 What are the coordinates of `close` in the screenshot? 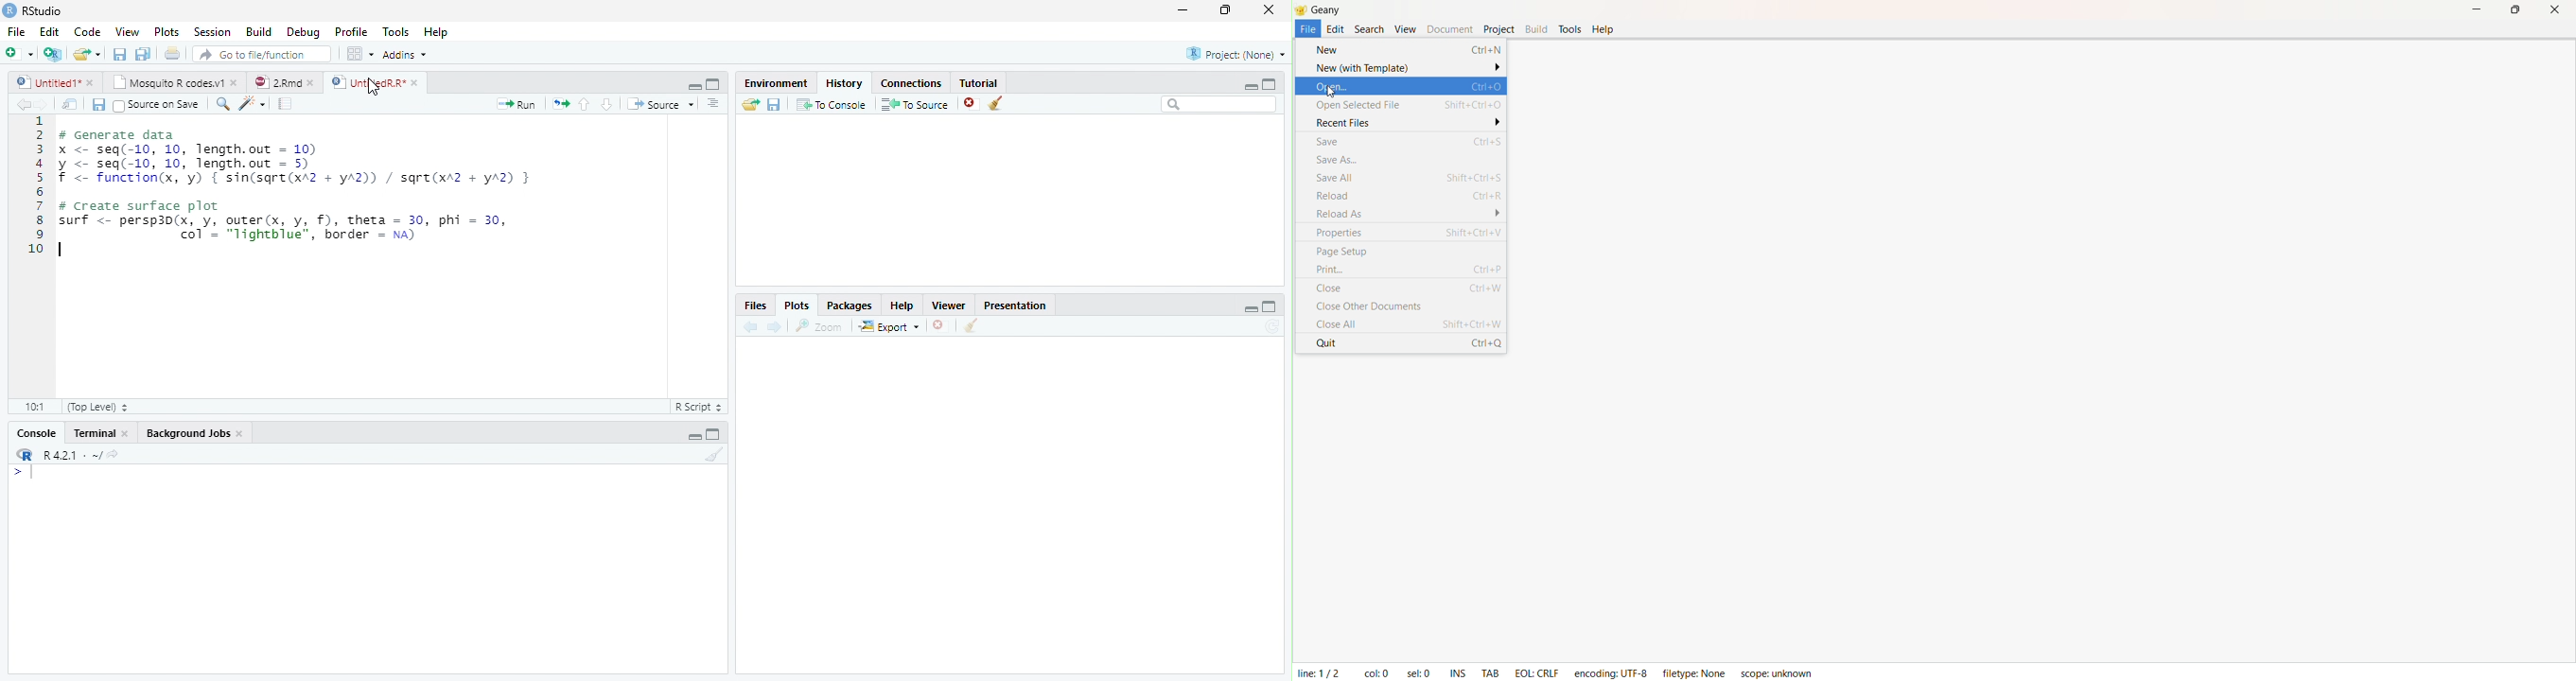 It's located at (91, 82).